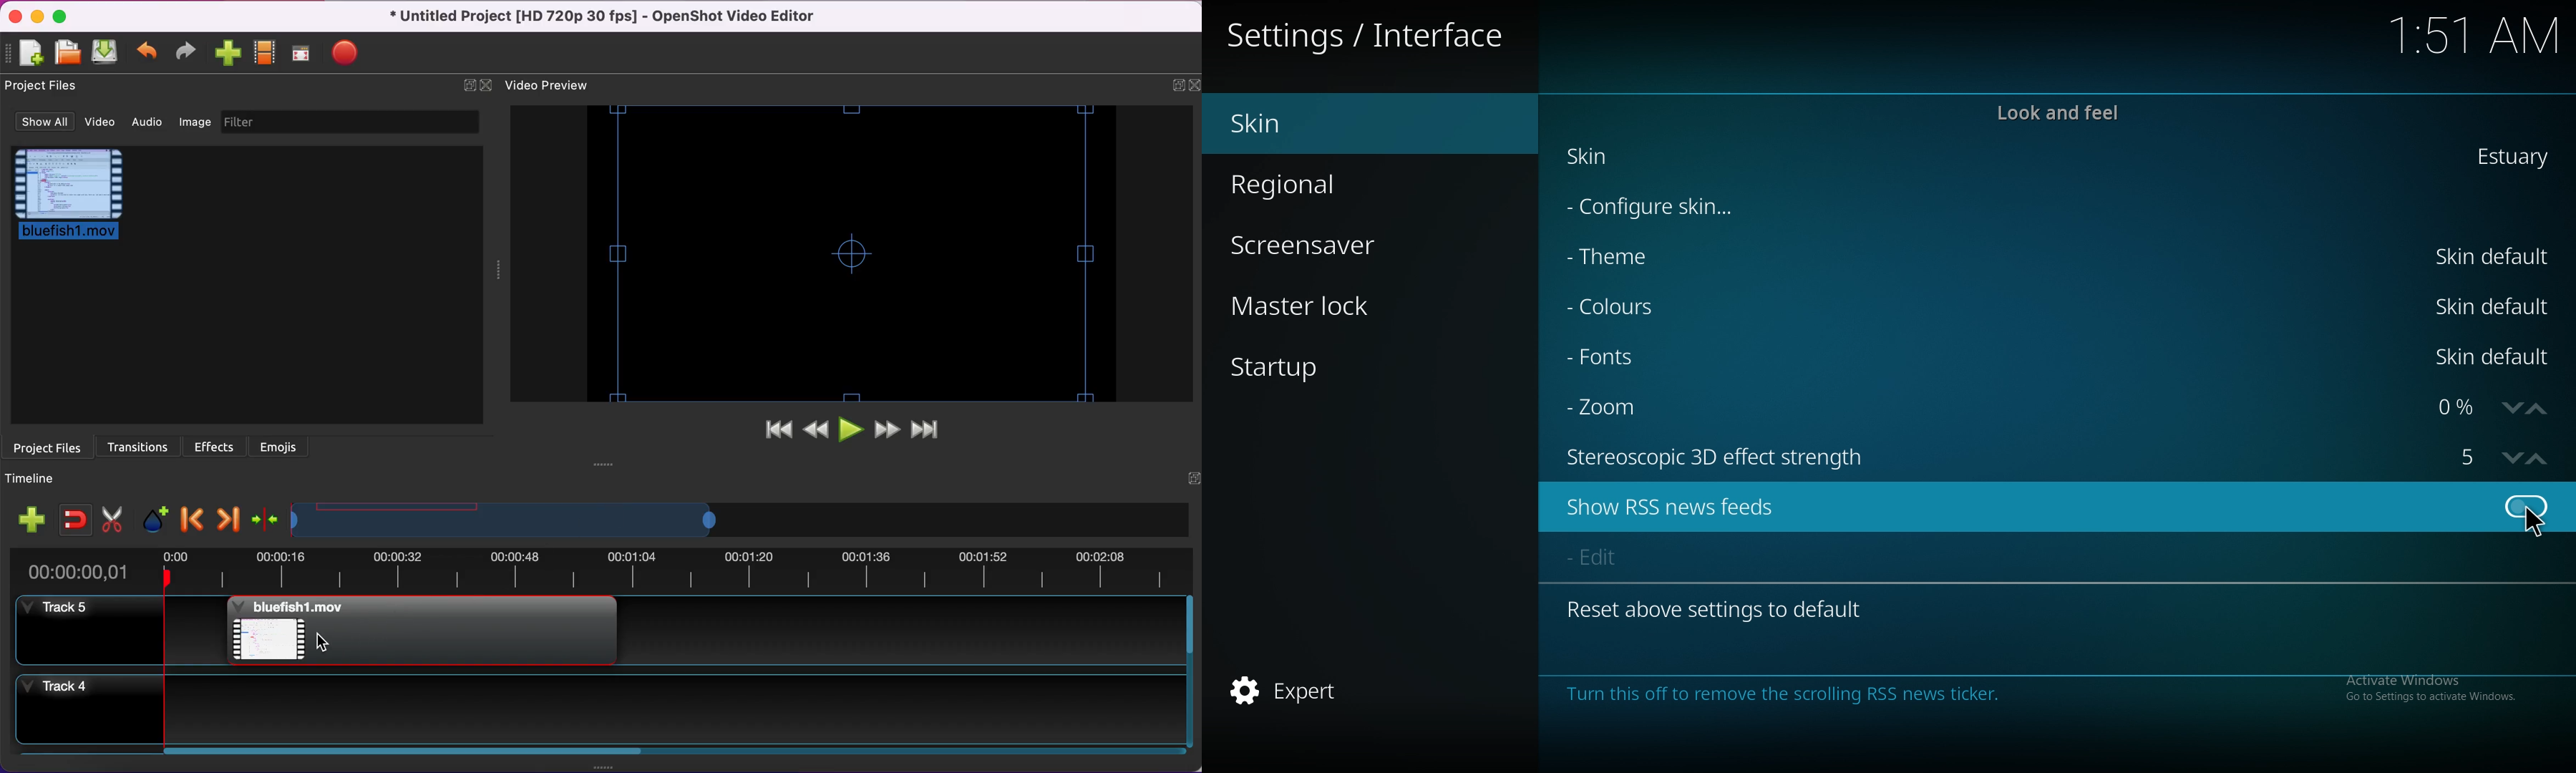 Image resolution: width=2576 pixels, height=784 pixels. I want to click on show rss feeds, so click(2524, 506).